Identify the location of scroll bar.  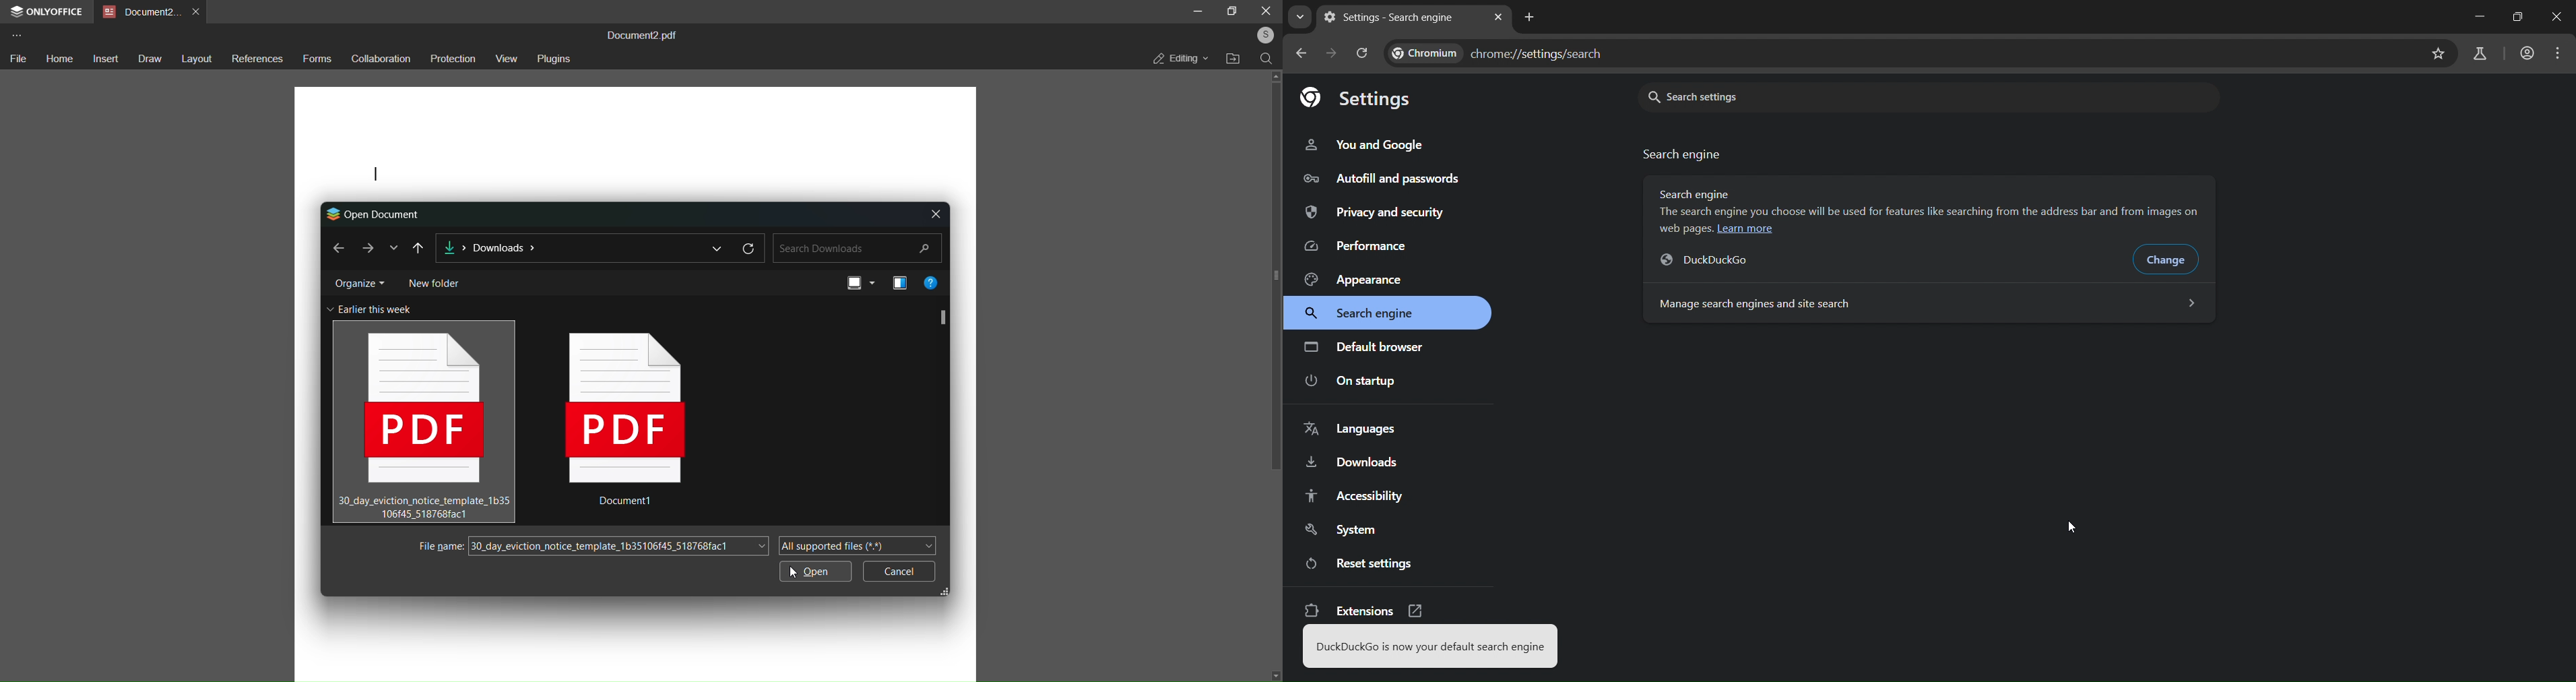
(943, 316).